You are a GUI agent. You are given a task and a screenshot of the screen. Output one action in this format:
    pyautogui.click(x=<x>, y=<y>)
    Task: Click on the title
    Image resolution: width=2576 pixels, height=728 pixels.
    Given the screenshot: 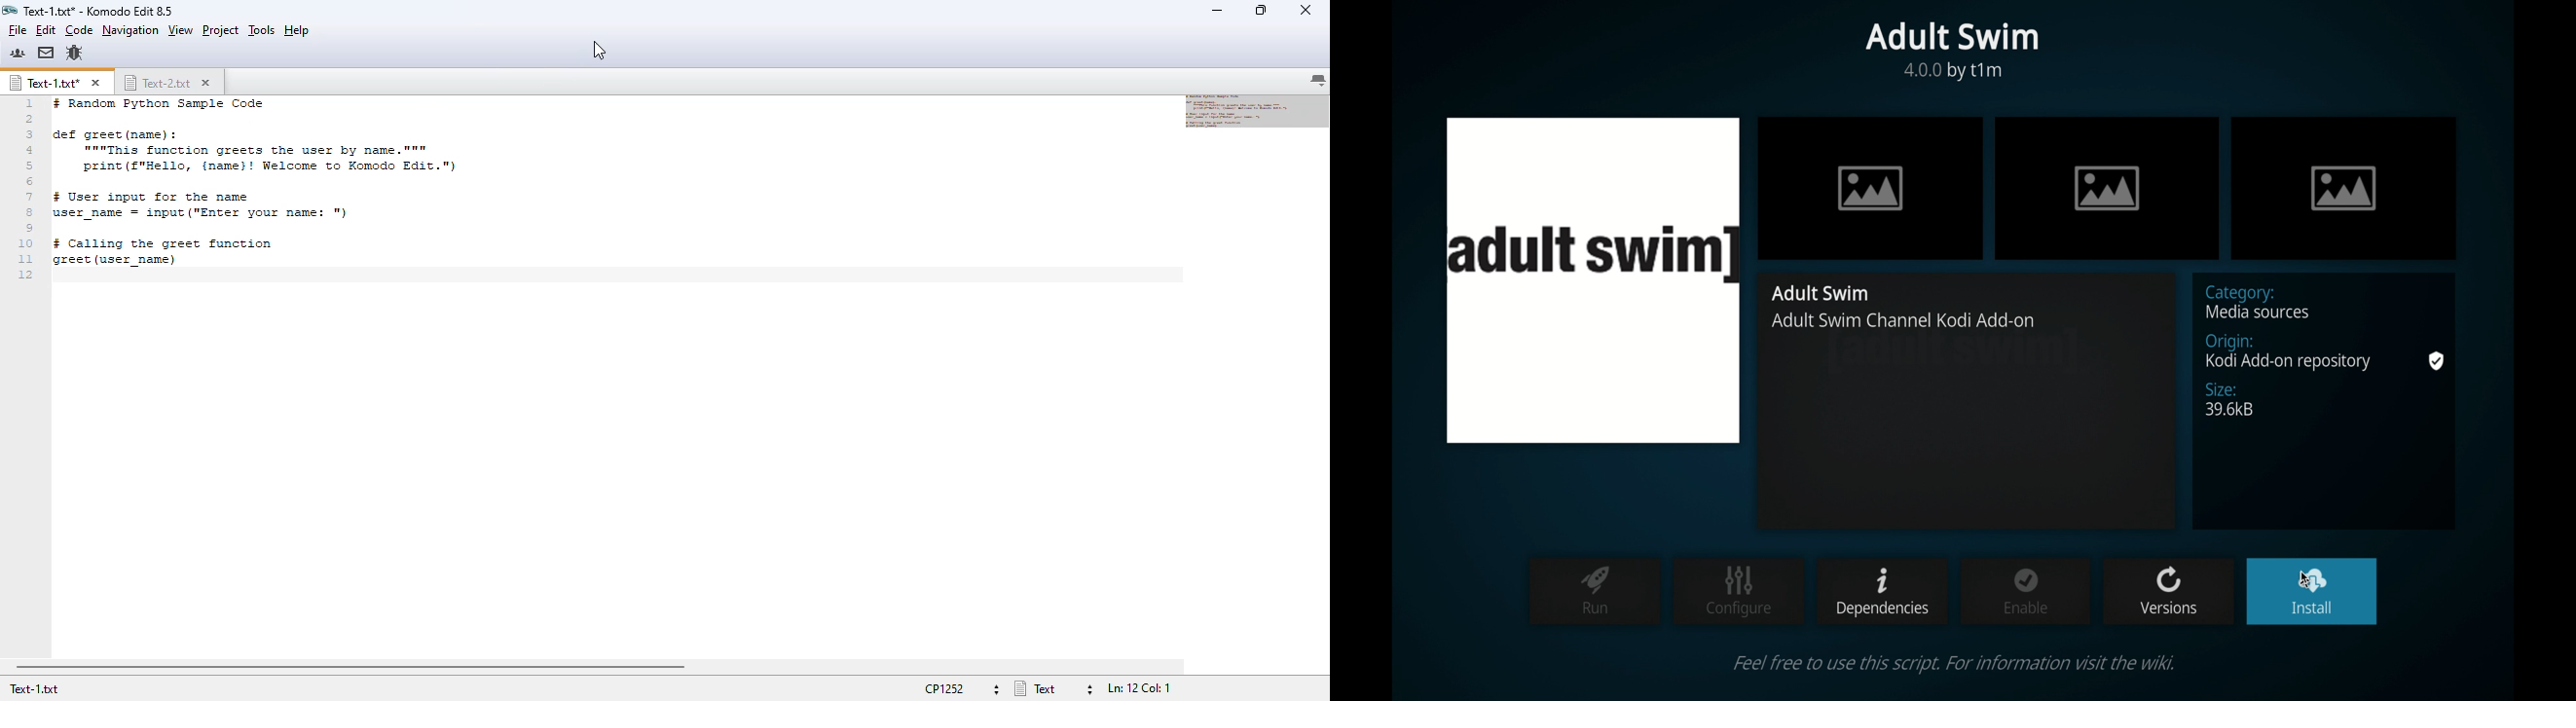 What is the action you would take?
    pyautogui.click(x=96, y=11)
    